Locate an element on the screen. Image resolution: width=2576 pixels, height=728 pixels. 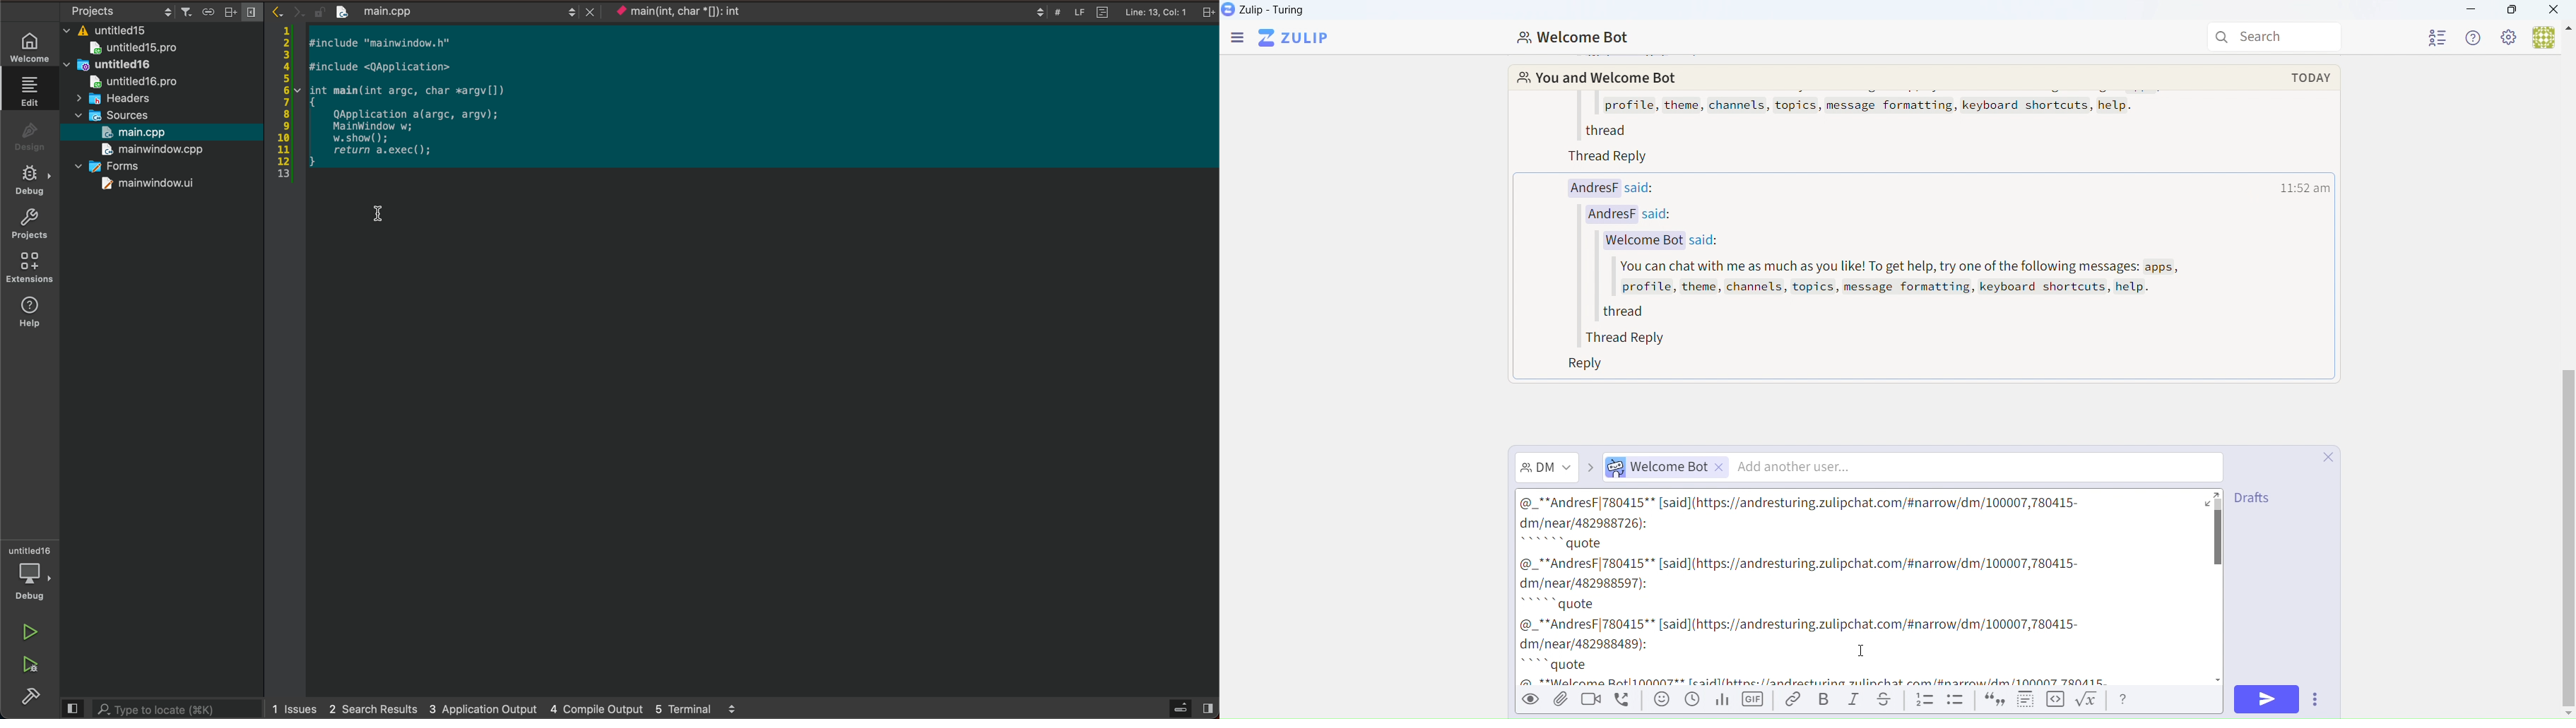
headers is located at coordinates (124, 99).